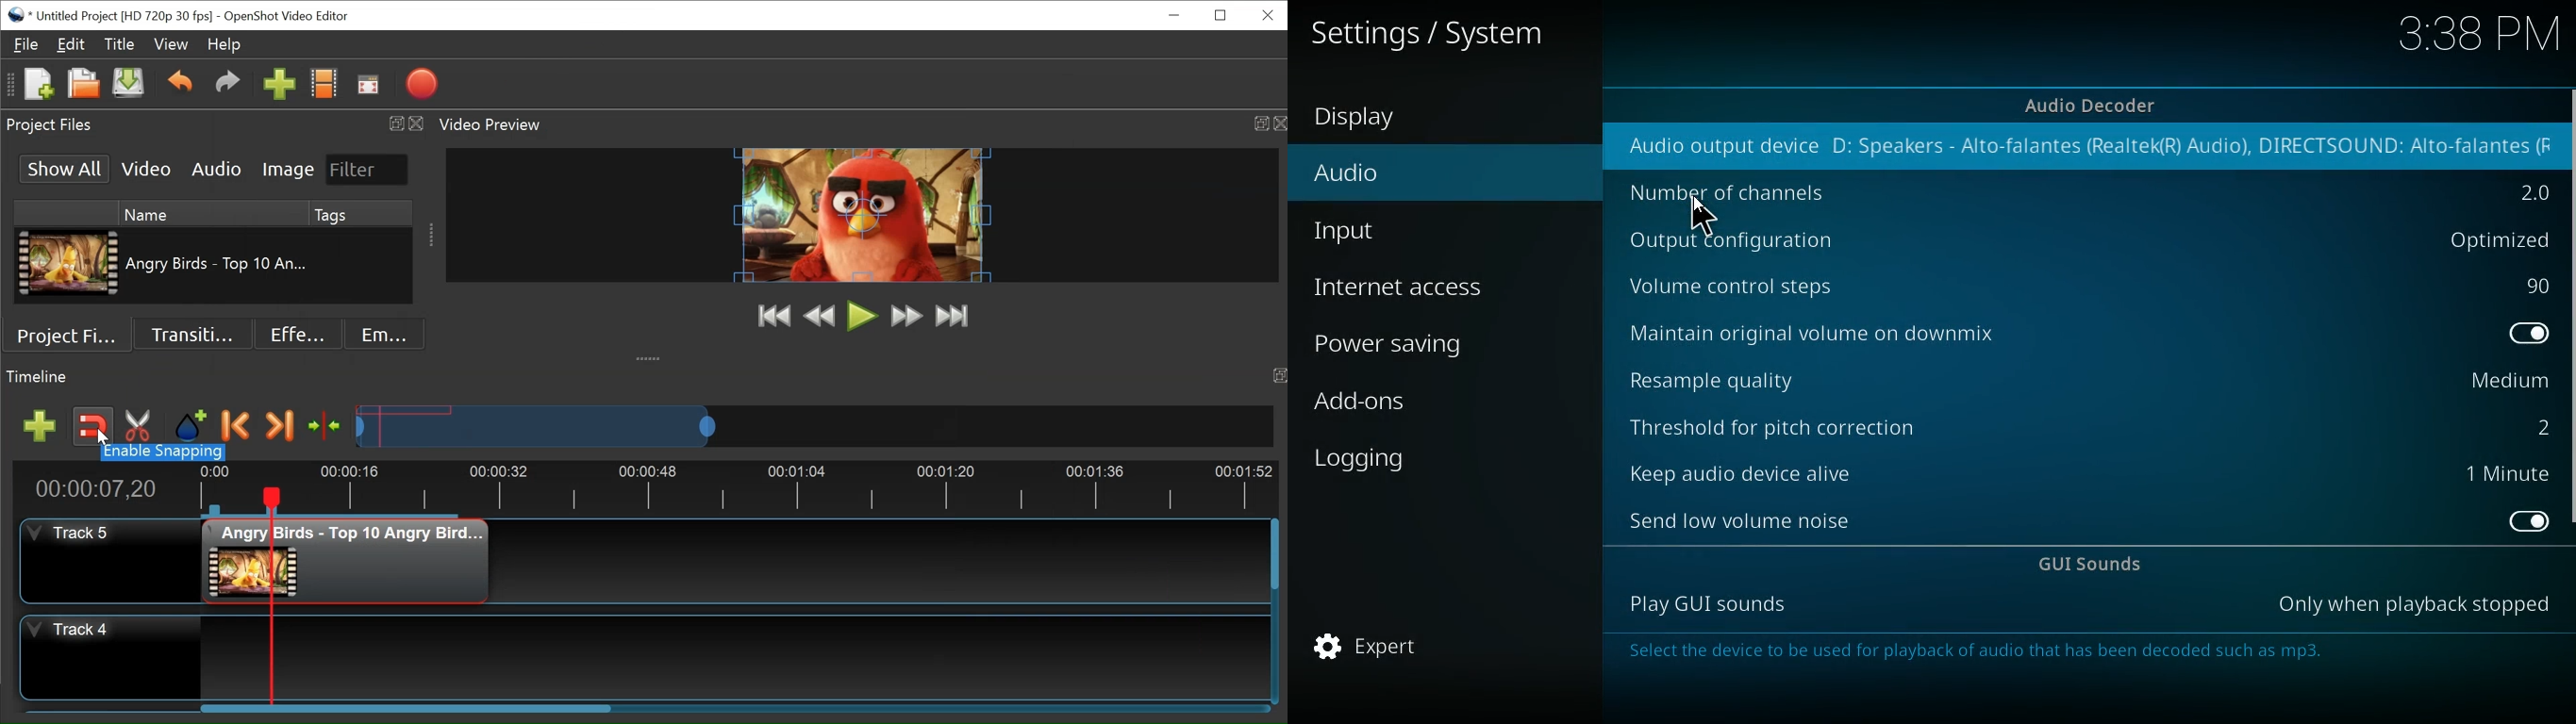  I want to click on Fullscreen, so click(367, 84).